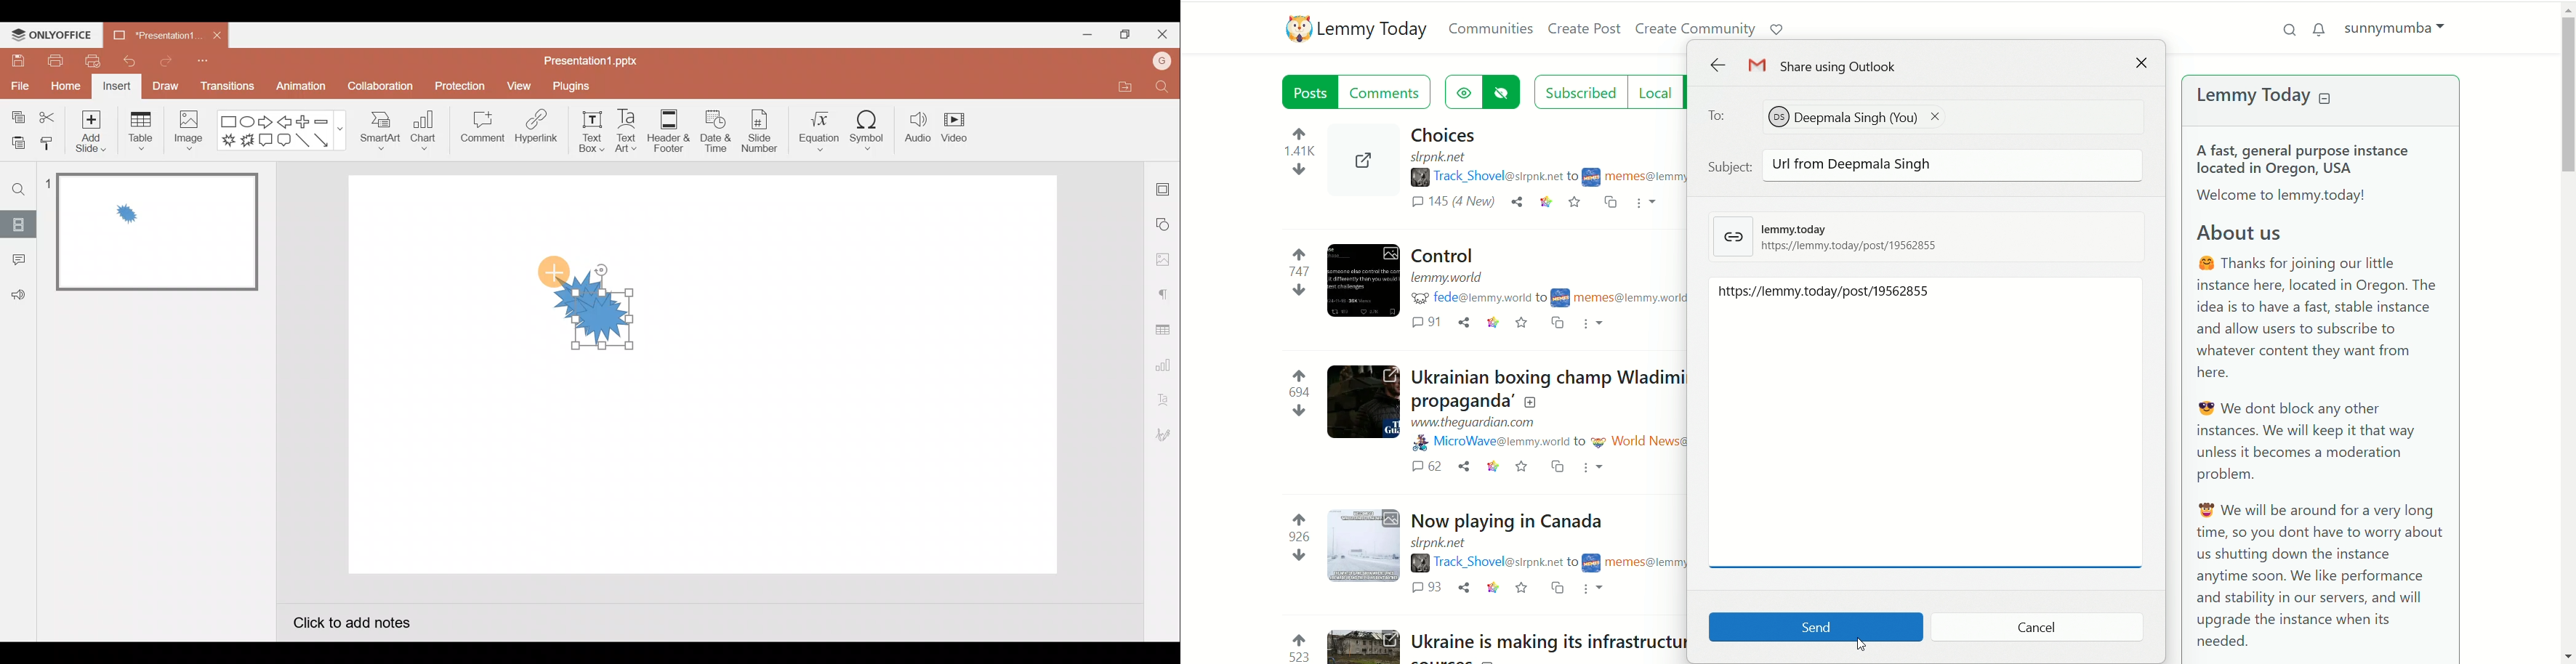  What do you see at coordinates (90, 132) in the screenshot?
I see `Add slide` at bounding box center [90, 132].